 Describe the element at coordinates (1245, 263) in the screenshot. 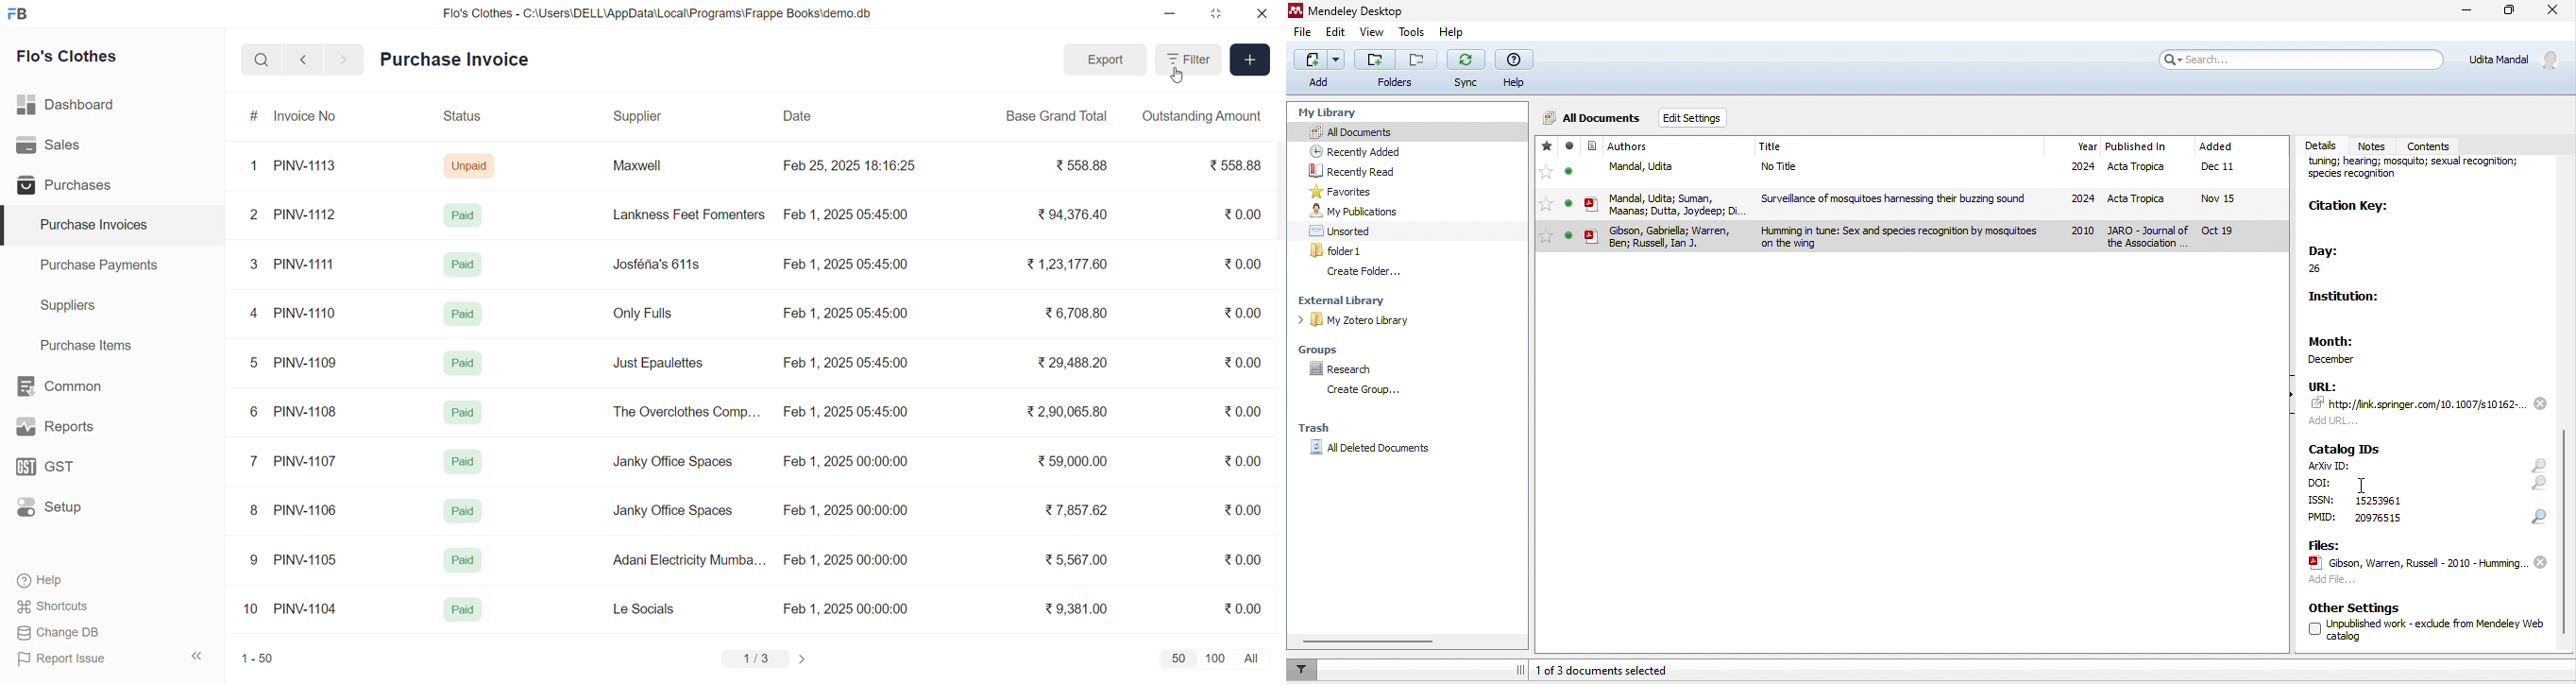

I see `₹0.00` at that location.